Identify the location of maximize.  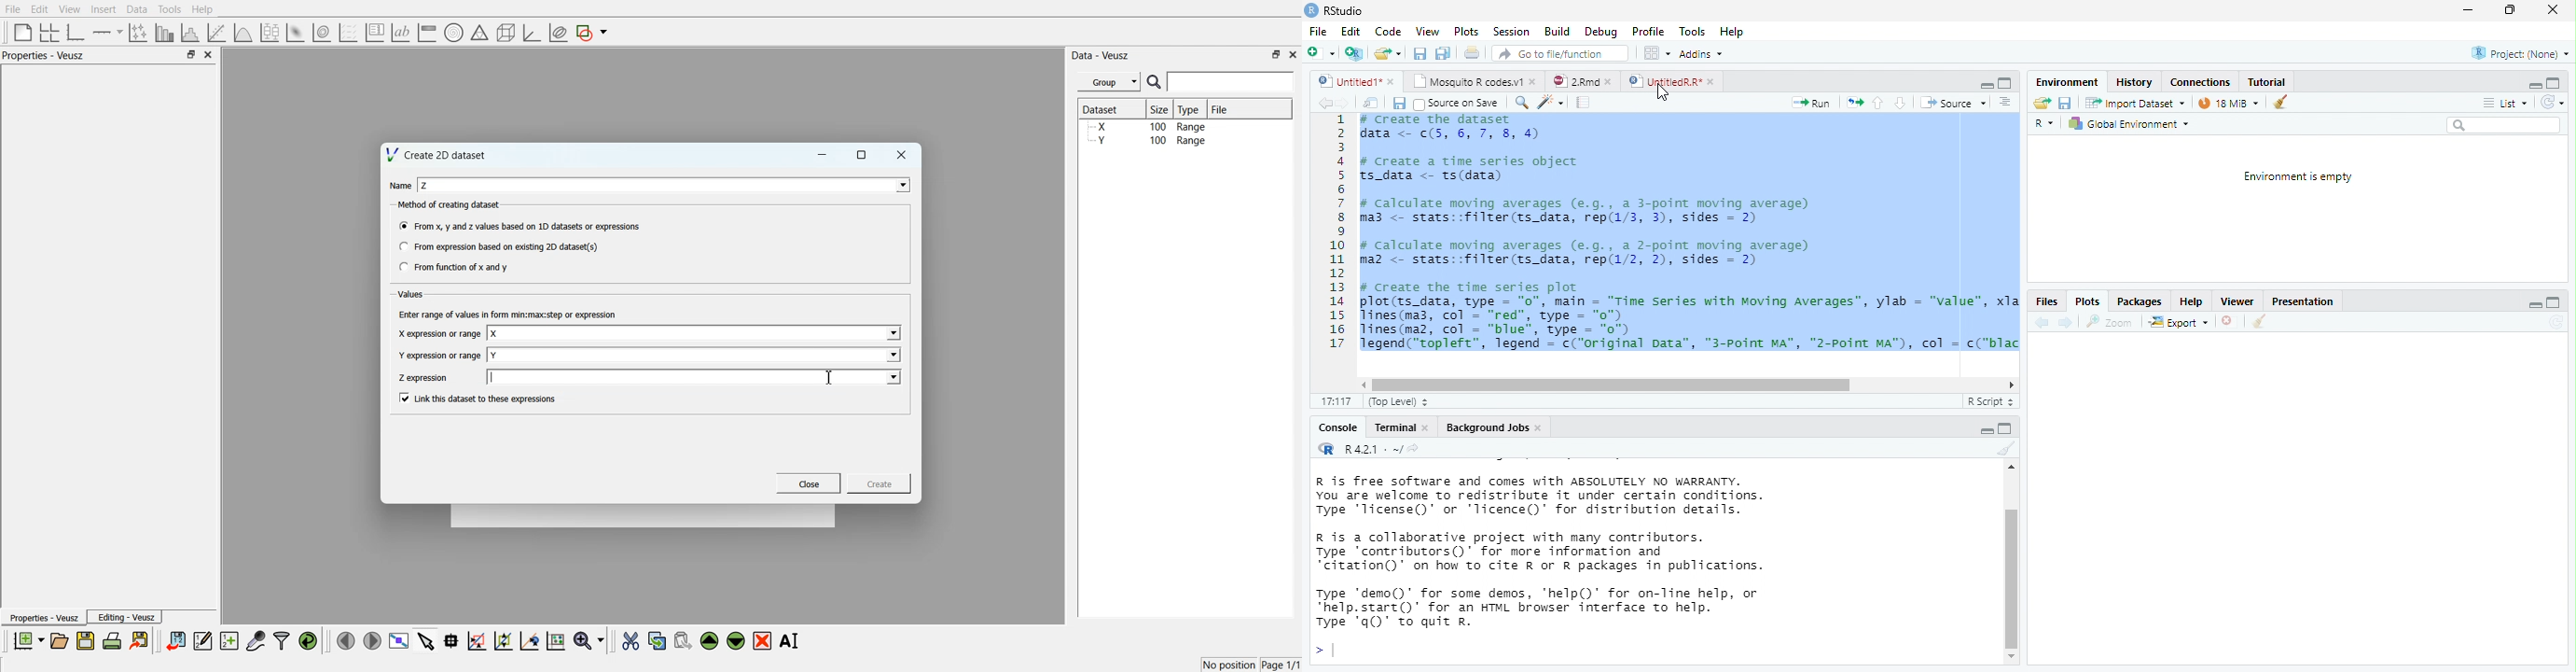
(1987, 431).